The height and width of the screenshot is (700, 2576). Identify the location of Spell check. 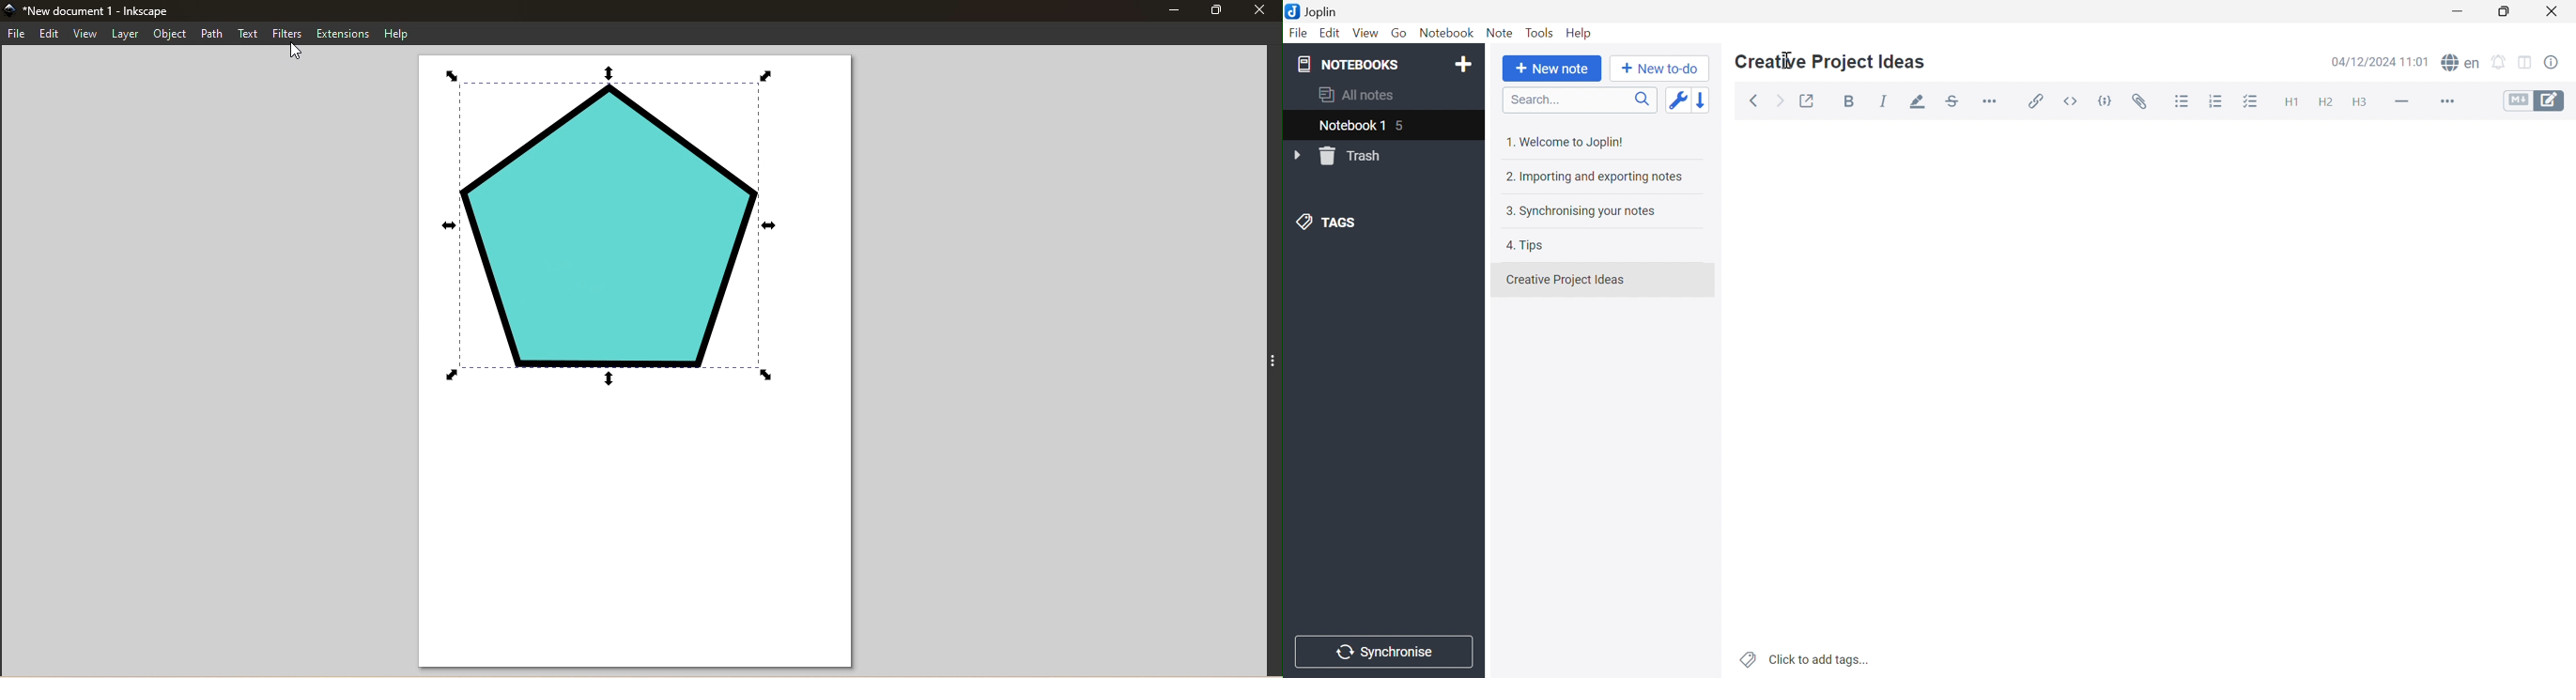
(2462, 64).